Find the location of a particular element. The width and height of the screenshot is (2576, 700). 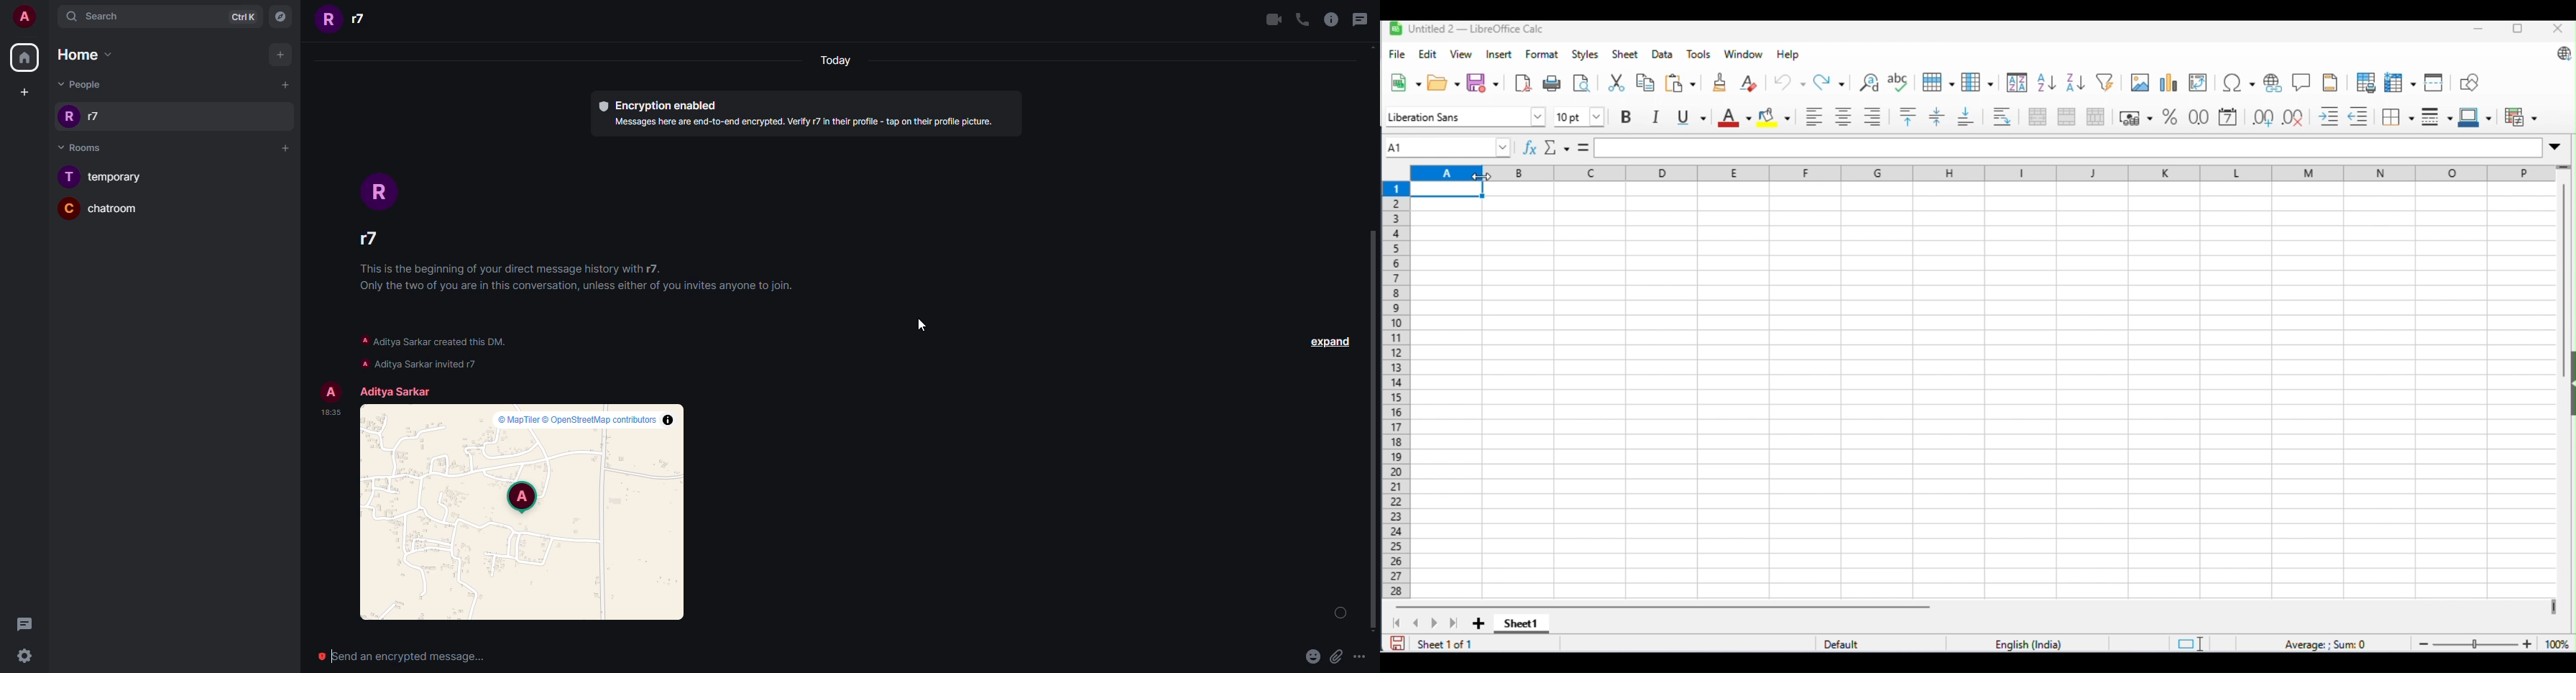

R is located at coordinates (327, 19).